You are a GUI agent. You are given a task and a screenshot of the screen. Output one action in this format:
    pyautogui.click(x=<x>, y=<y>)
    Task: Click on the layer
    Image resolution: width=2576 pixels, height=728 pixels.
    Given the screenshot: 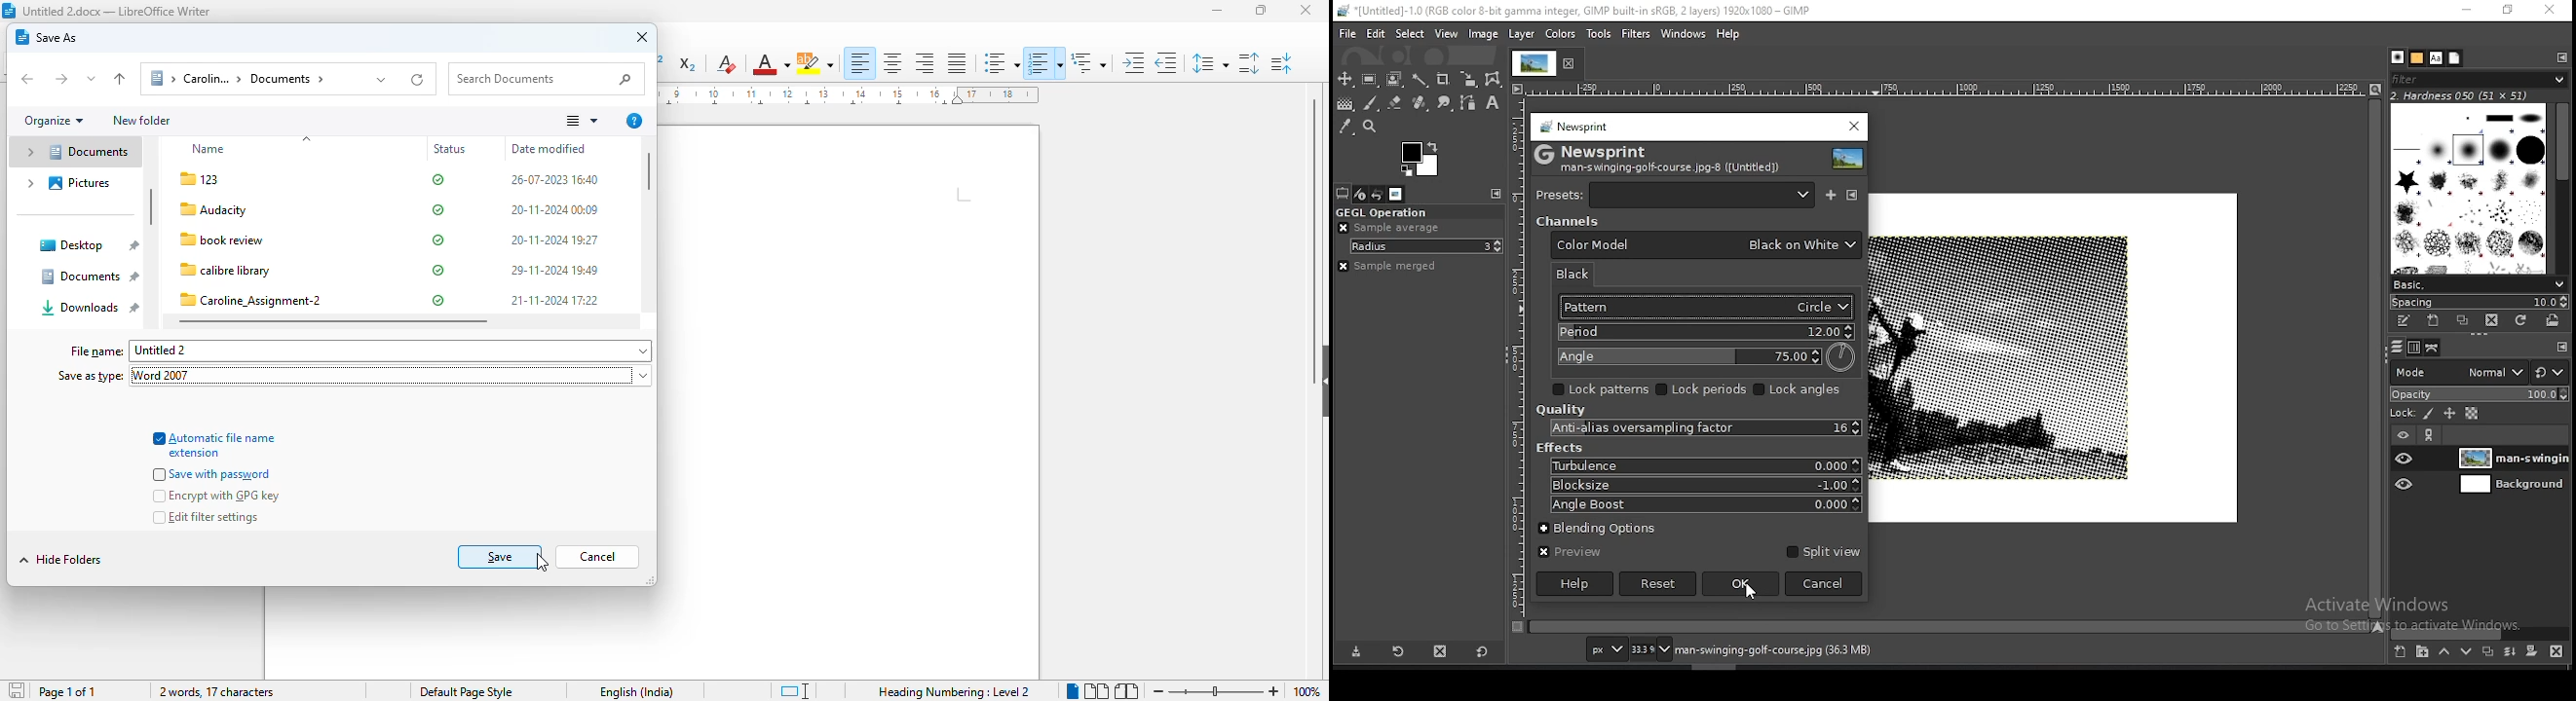 What is the action you would take?
    pyautogui.click(x=2510, y=485)
    